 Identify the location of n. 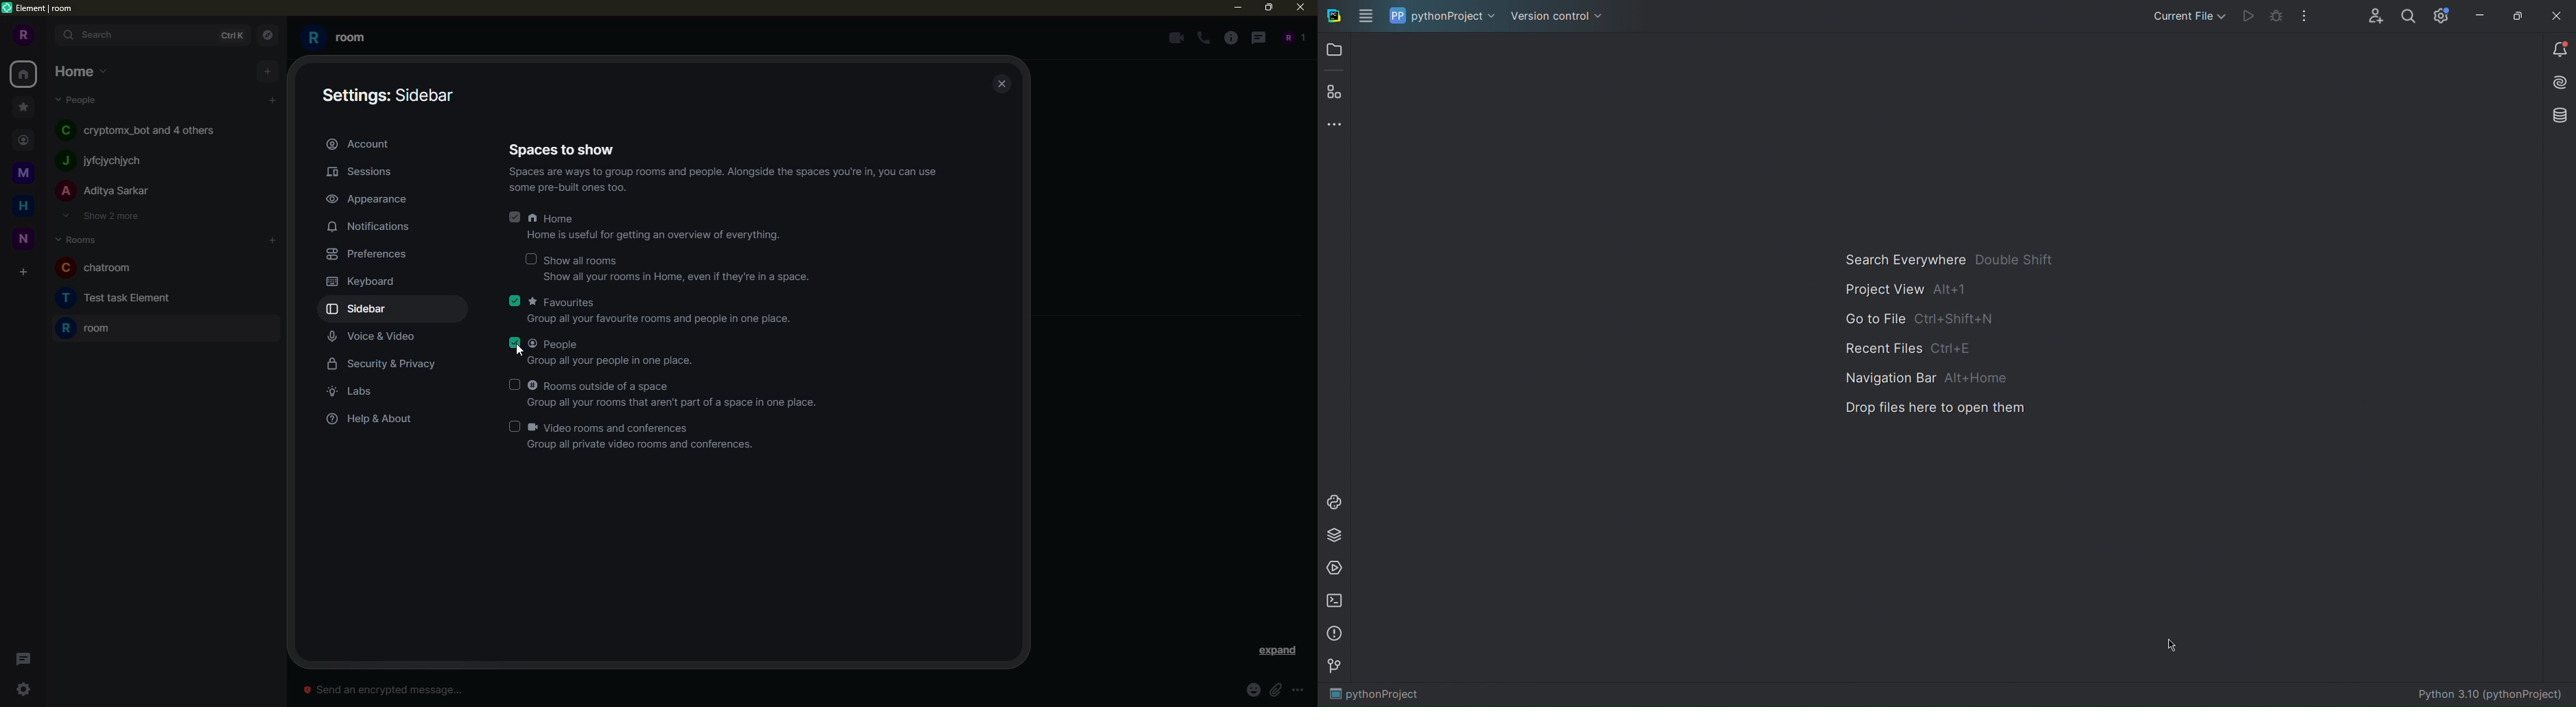
(23, 173).